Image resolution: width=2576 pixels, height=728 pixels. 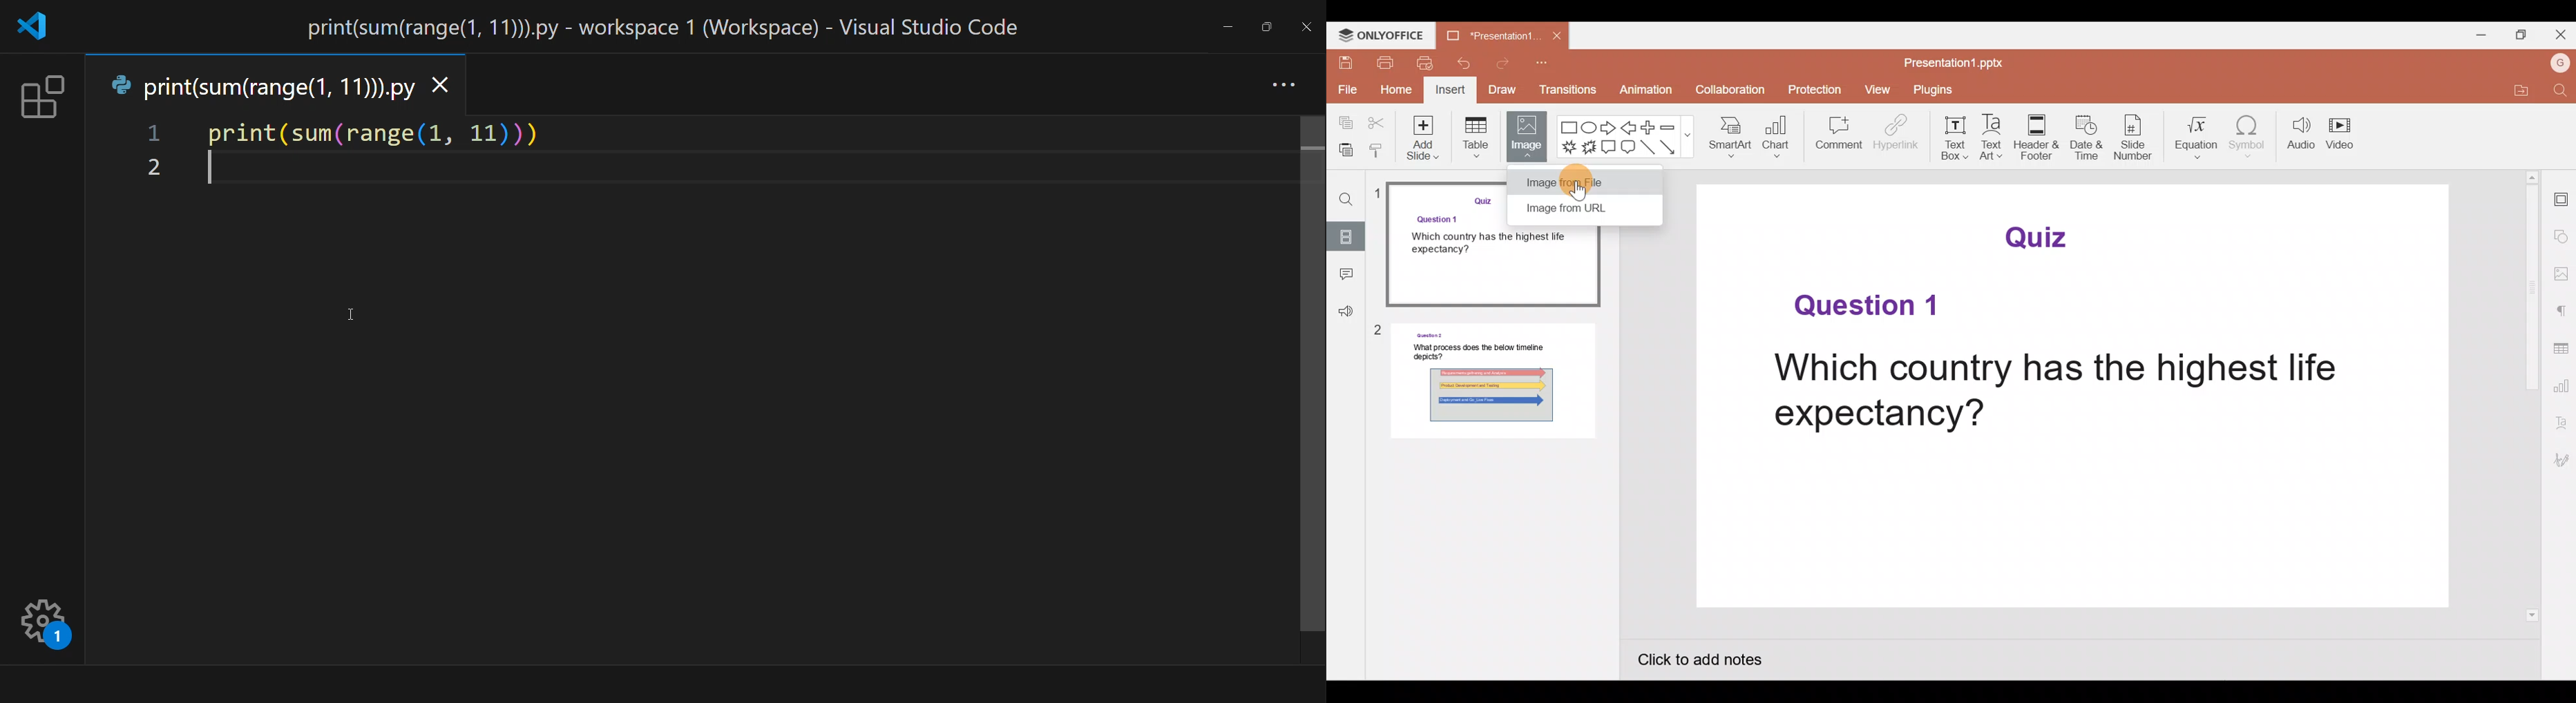 I want to click on Image from URL, so click(x=1580, y=209).